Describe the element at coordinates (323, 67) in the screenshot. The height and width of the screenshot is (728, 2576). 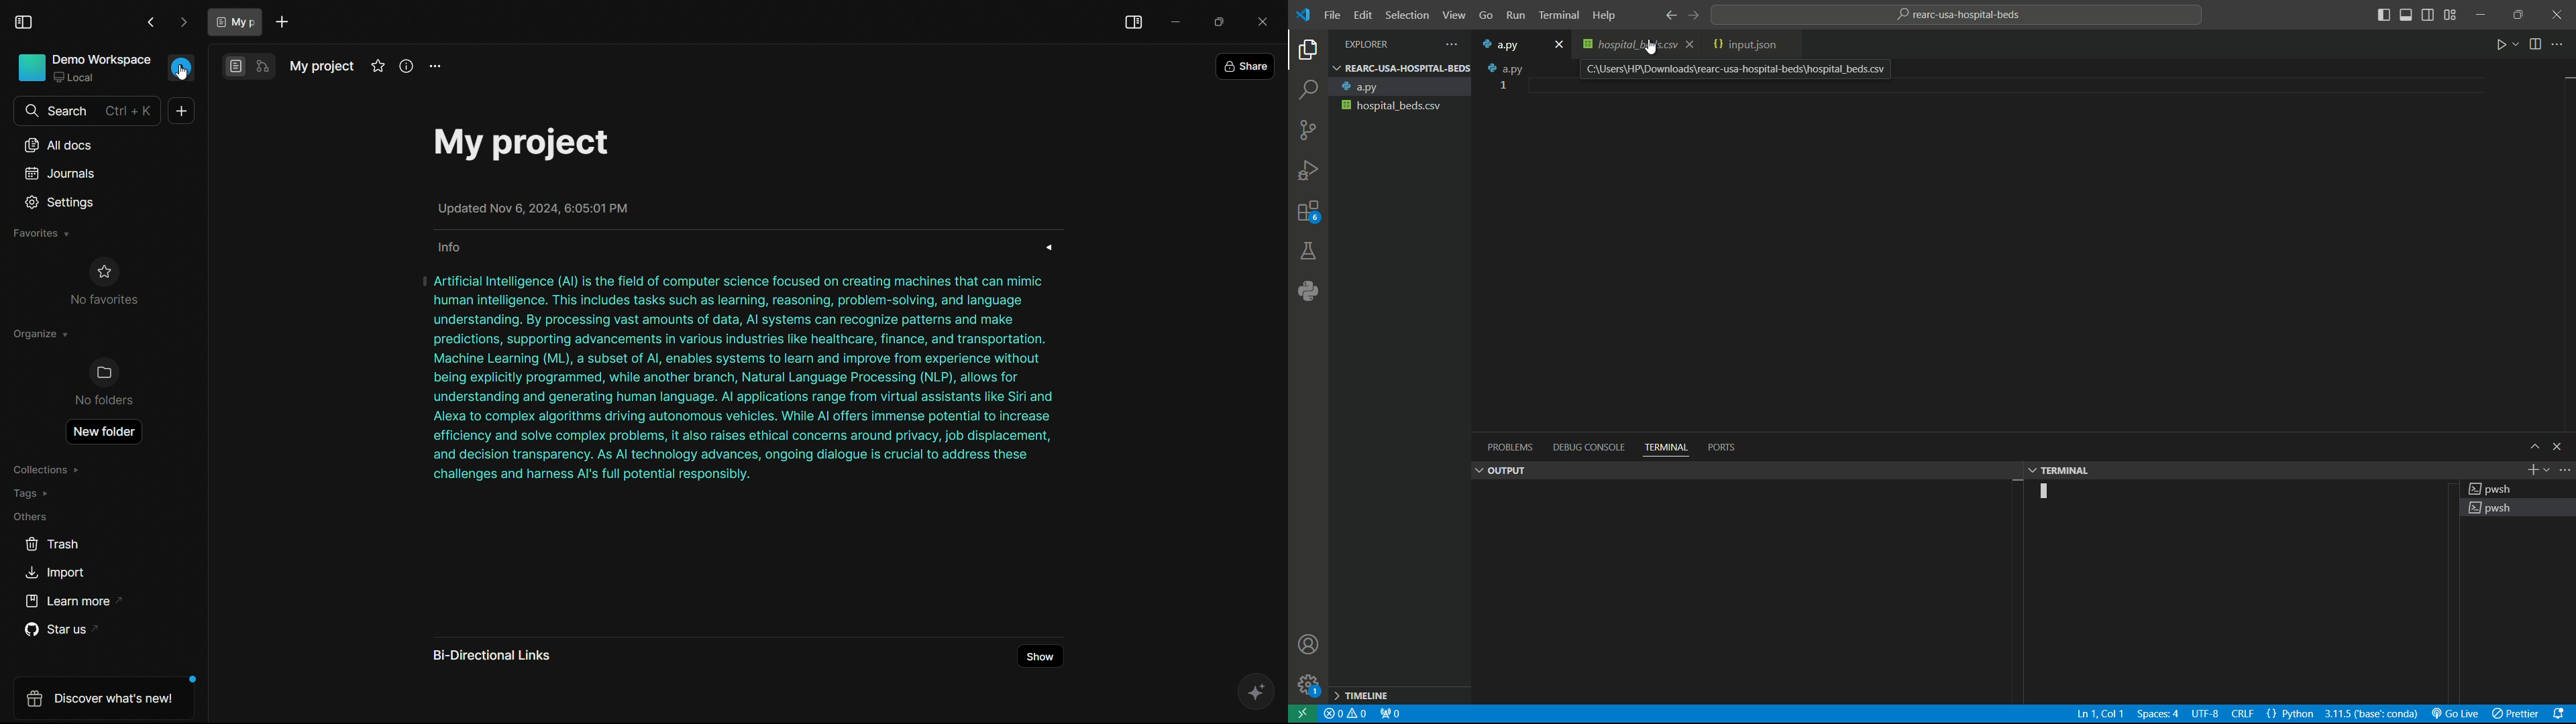
I see `document name` at that location.